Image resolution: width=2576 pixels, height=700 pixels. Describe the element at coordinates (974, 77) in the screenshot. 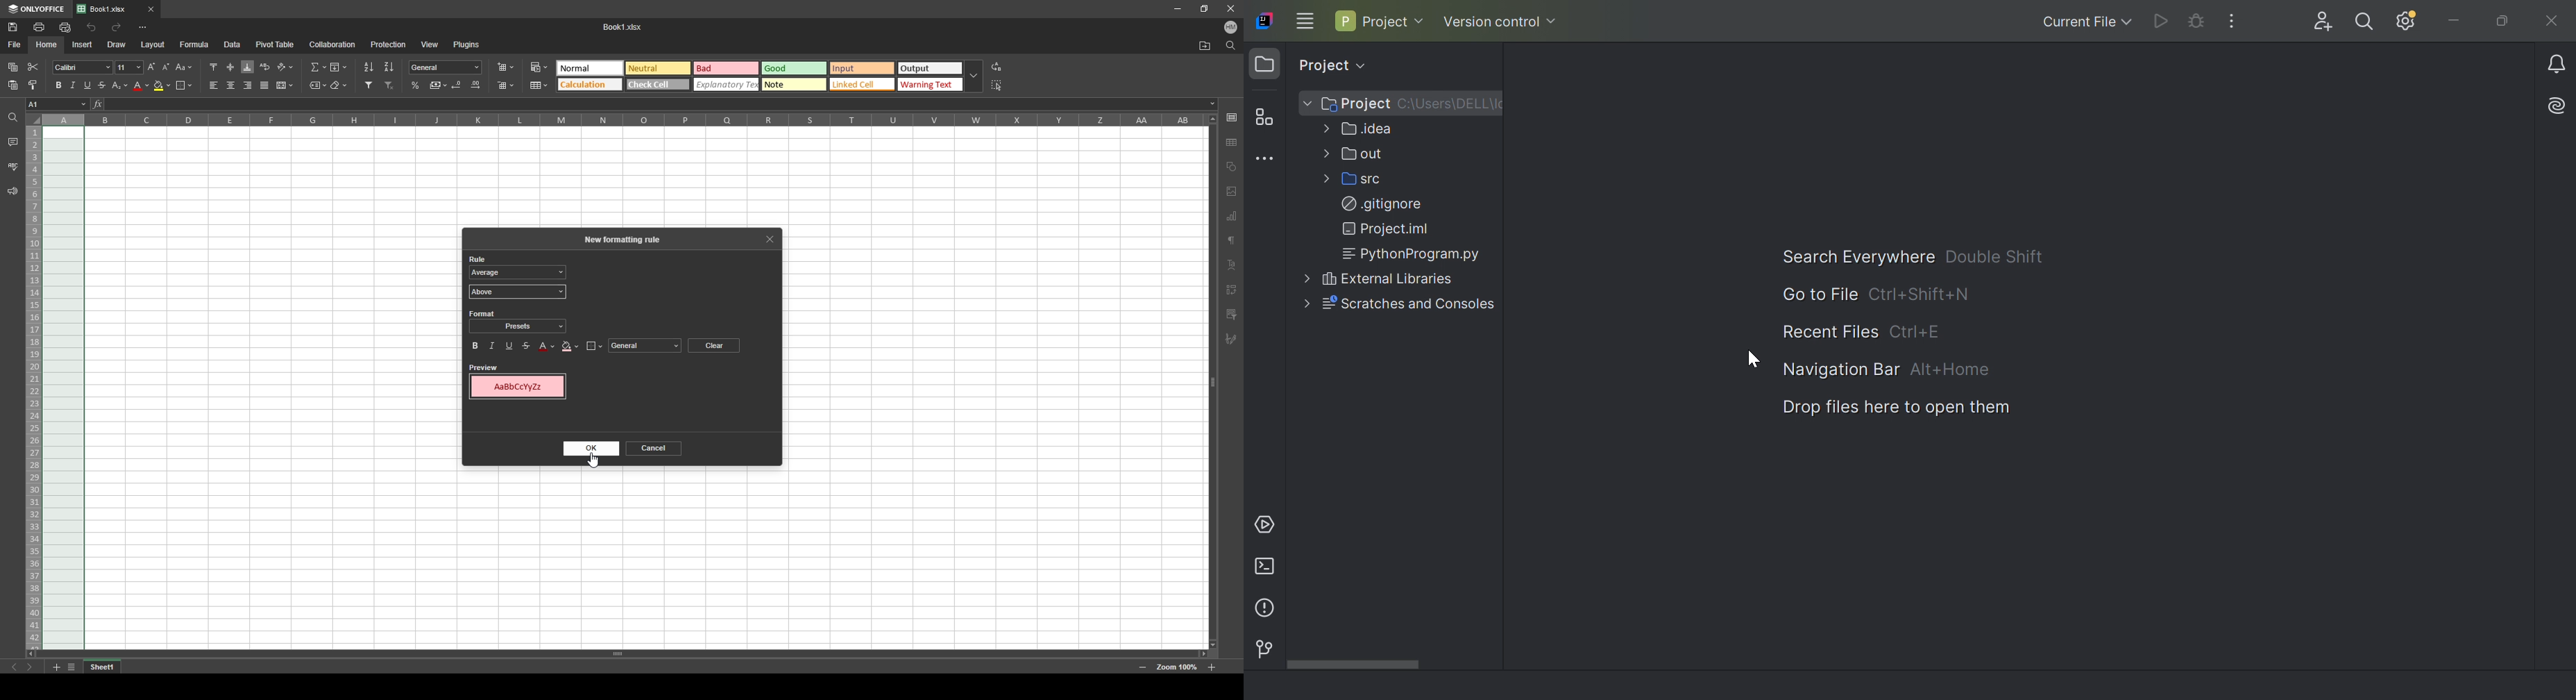

I see `drop down` at that location.